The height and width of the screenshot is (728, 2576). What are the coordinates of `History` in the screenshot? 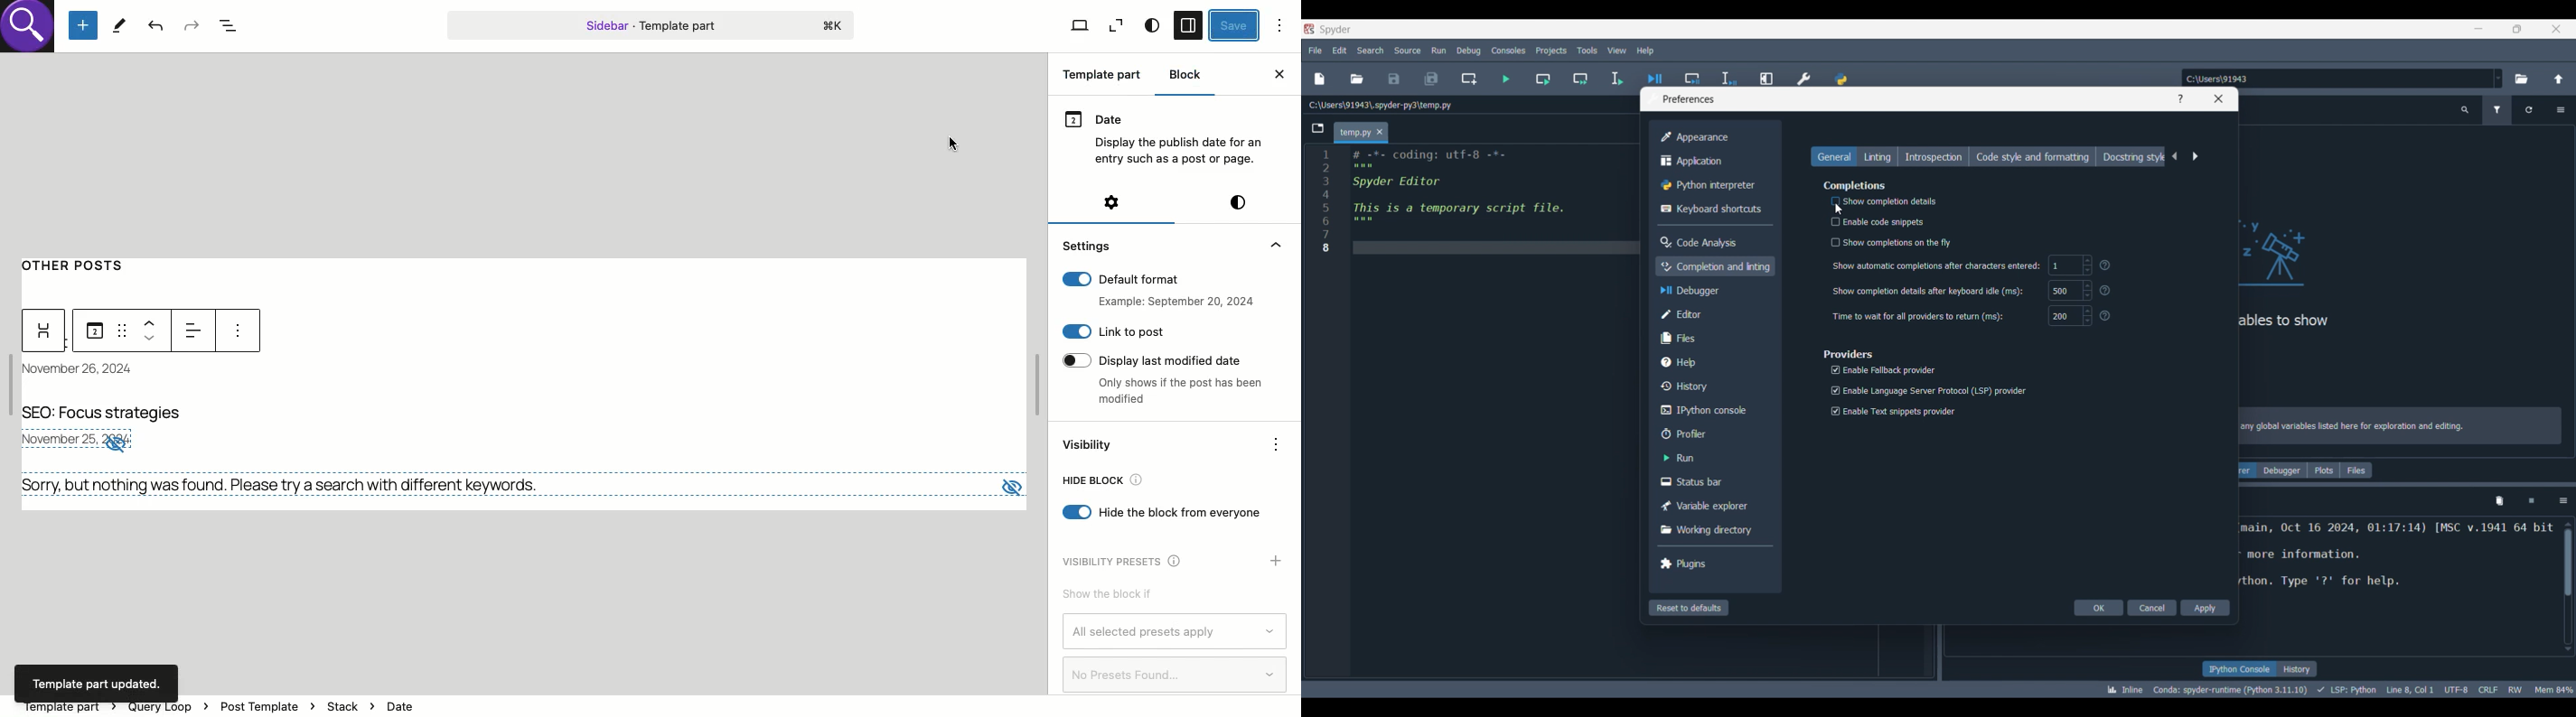 It's located at (1714, 386).